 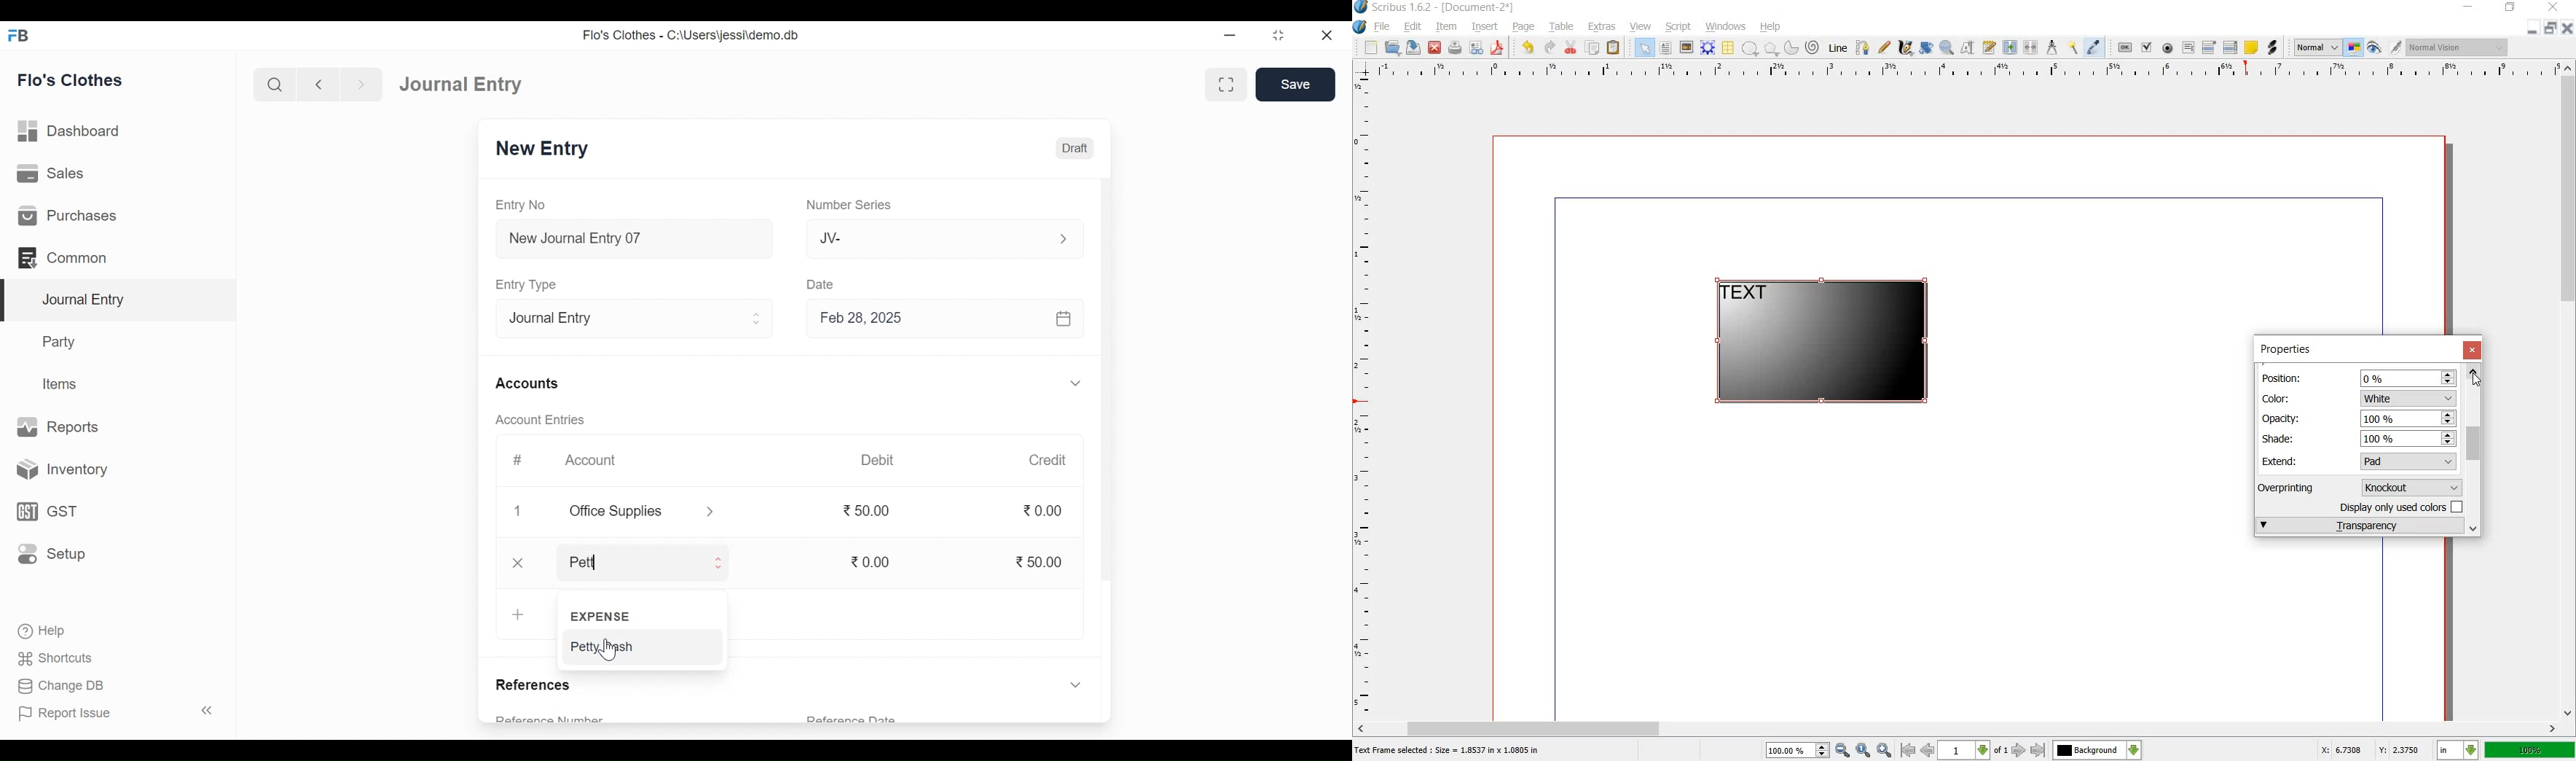 What do you see at coordinates (2411, 461) in the screenshot?
I see `pad` at bounding box center [2411, 461].